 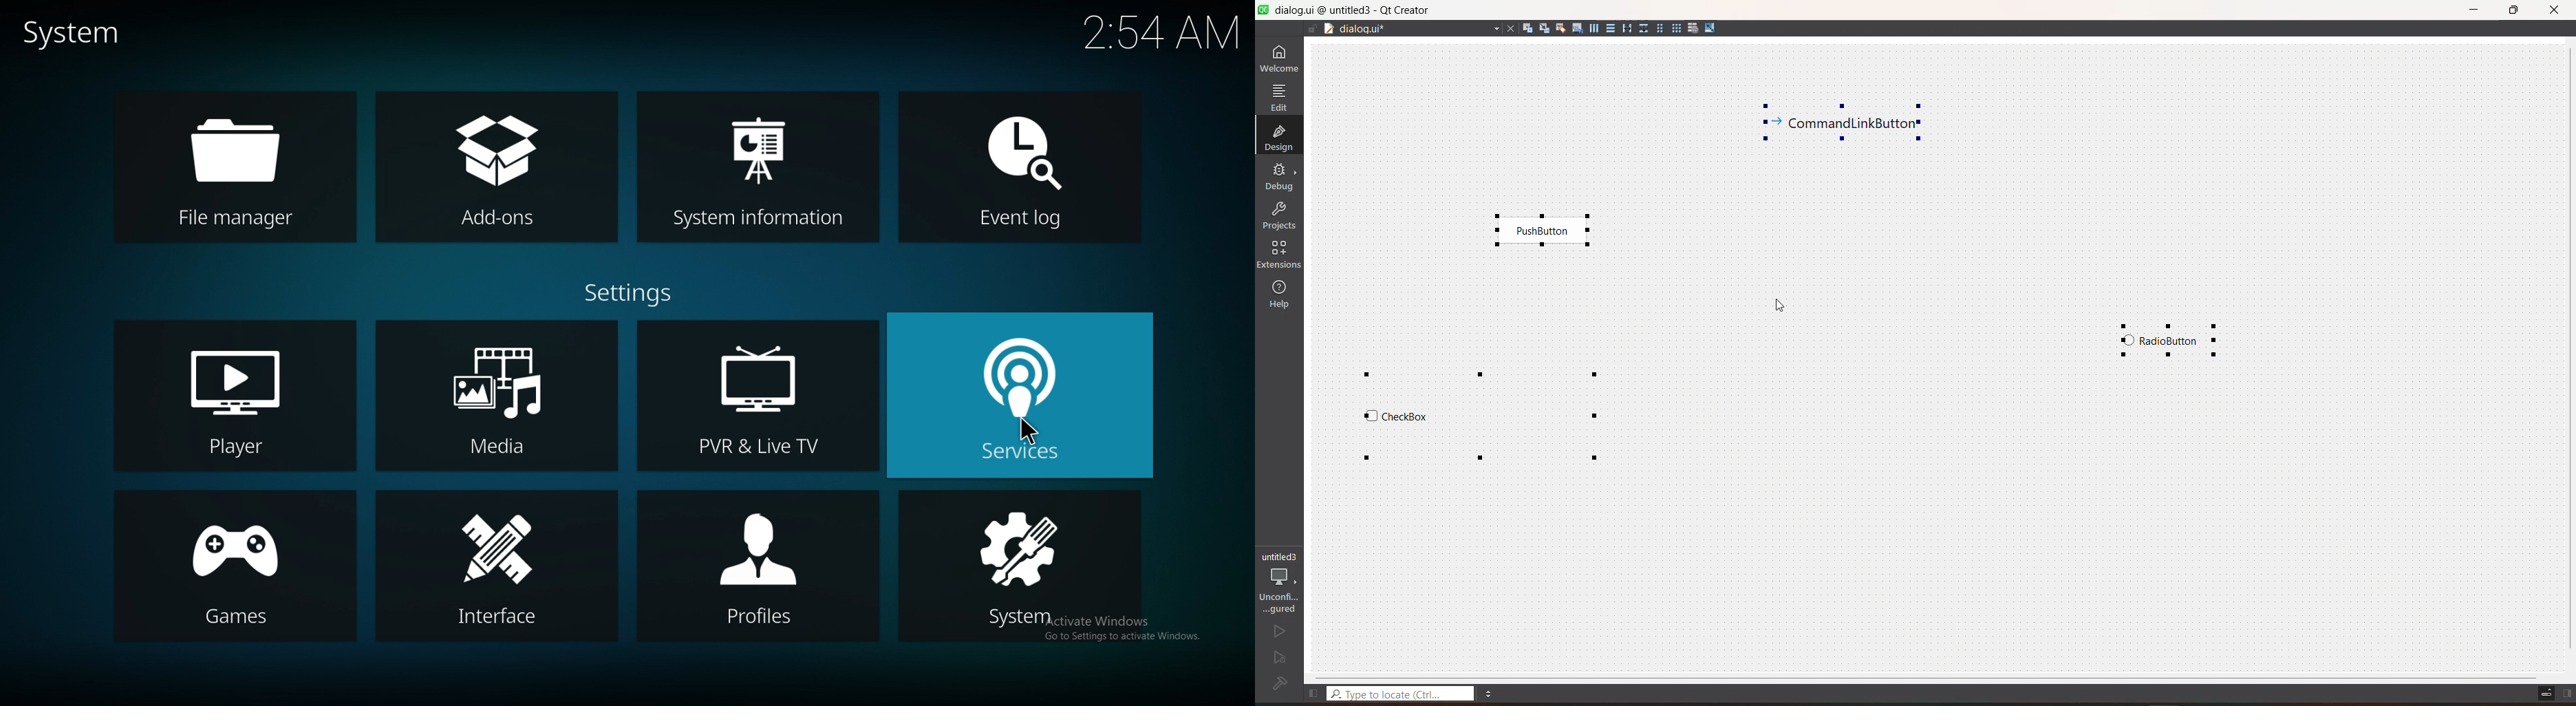 I want to click on edit signals, so click(x=1543, y=28).